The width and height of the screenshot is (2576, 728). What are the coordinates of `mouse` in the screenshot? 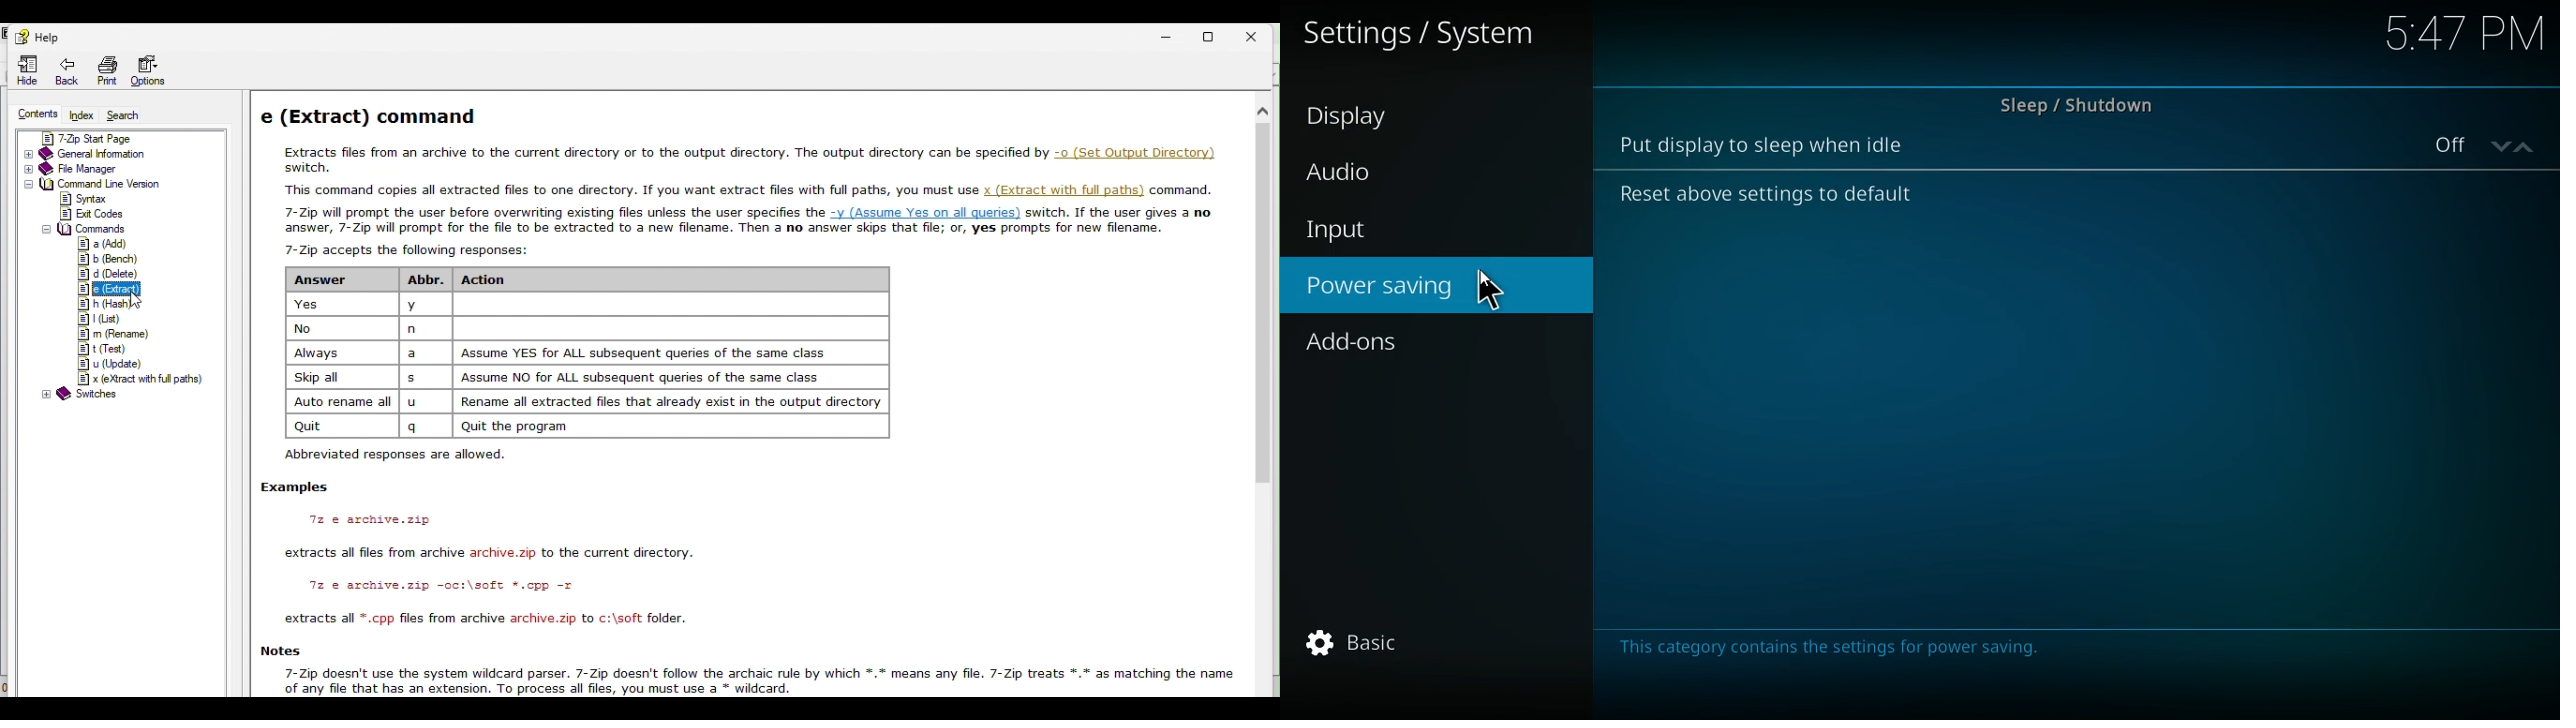 It's located at (137, 298).